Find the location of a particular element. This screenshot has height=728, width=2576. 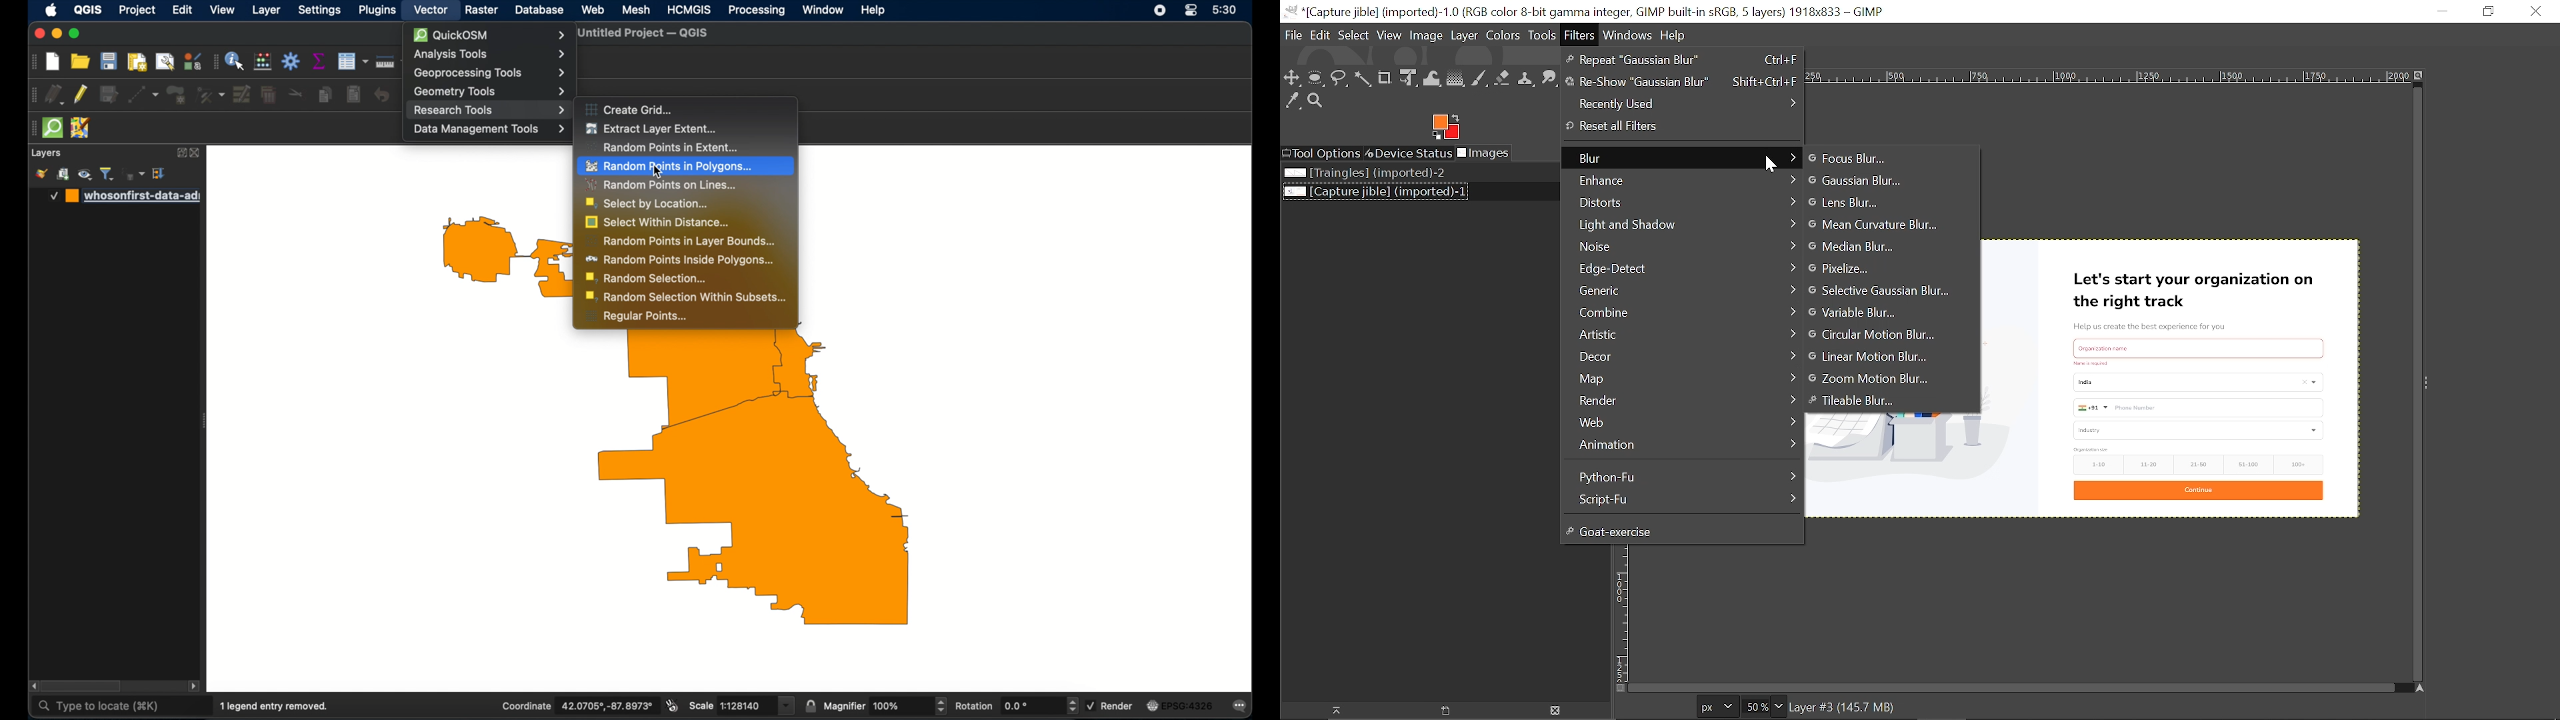

Re-show Gaussian blur is located at coordinates (1681, 82).